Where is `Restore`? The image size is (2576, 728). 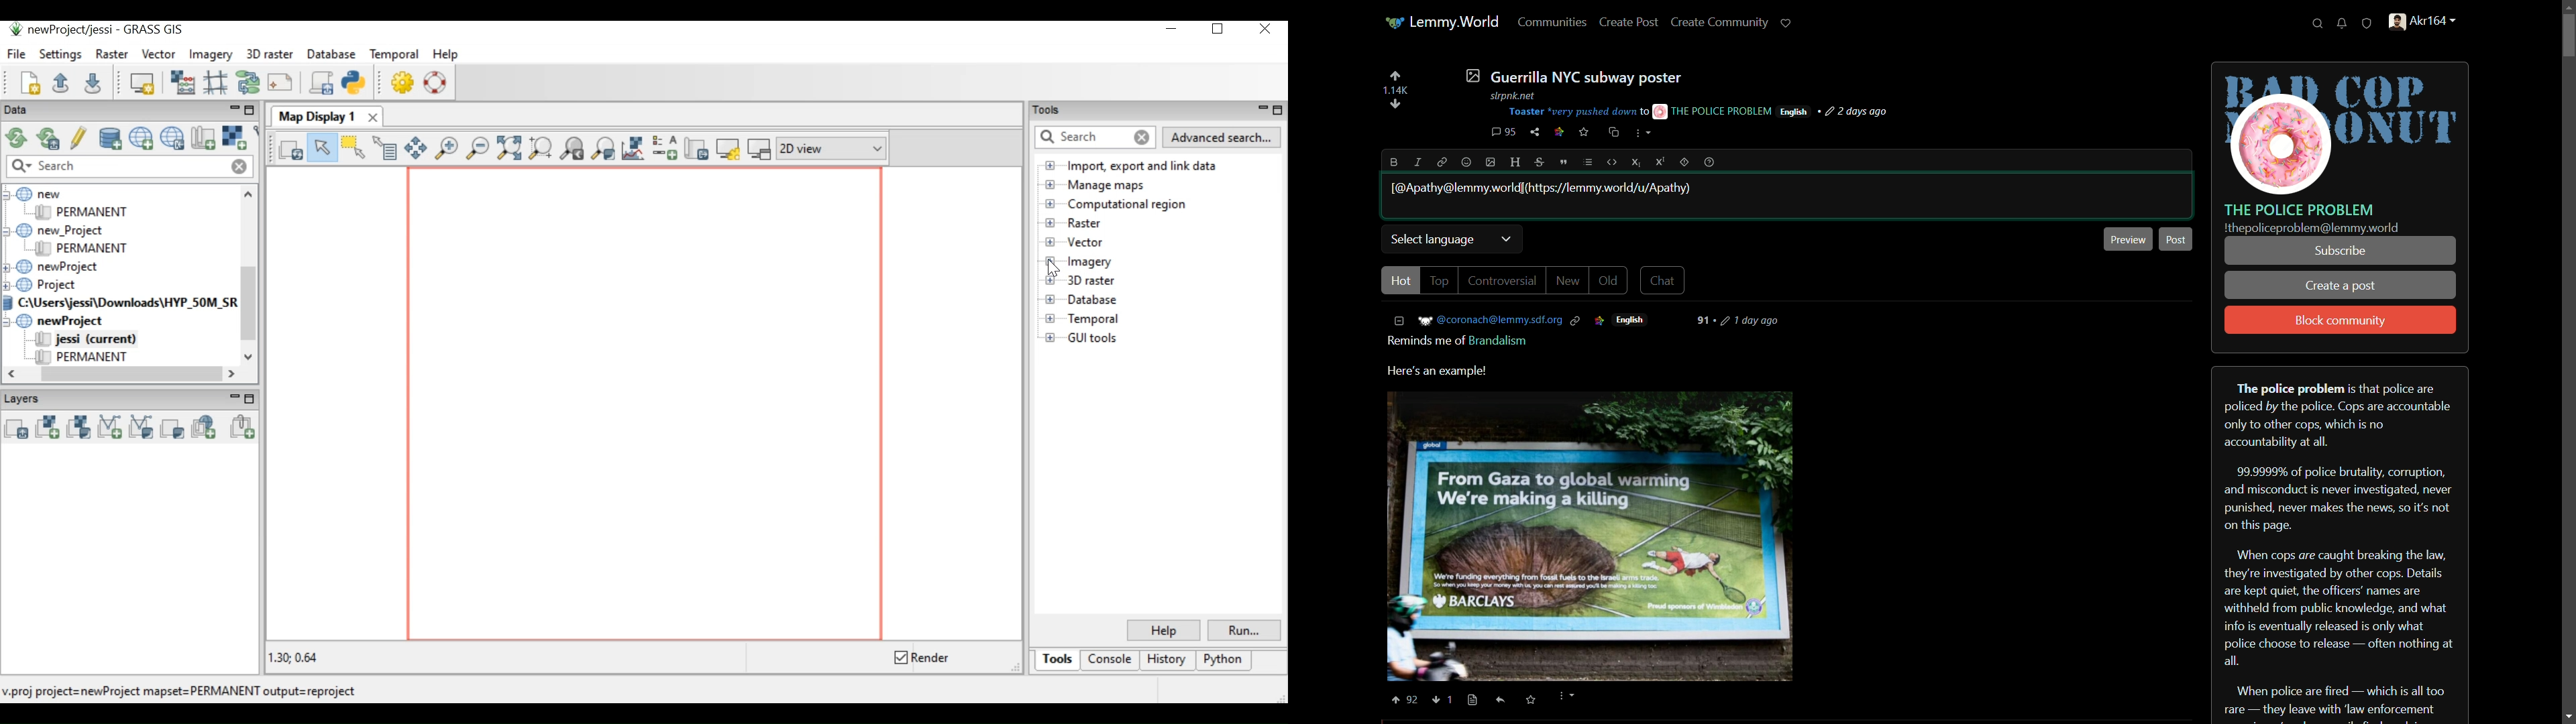 Restore is located at coordinates (251, 111).